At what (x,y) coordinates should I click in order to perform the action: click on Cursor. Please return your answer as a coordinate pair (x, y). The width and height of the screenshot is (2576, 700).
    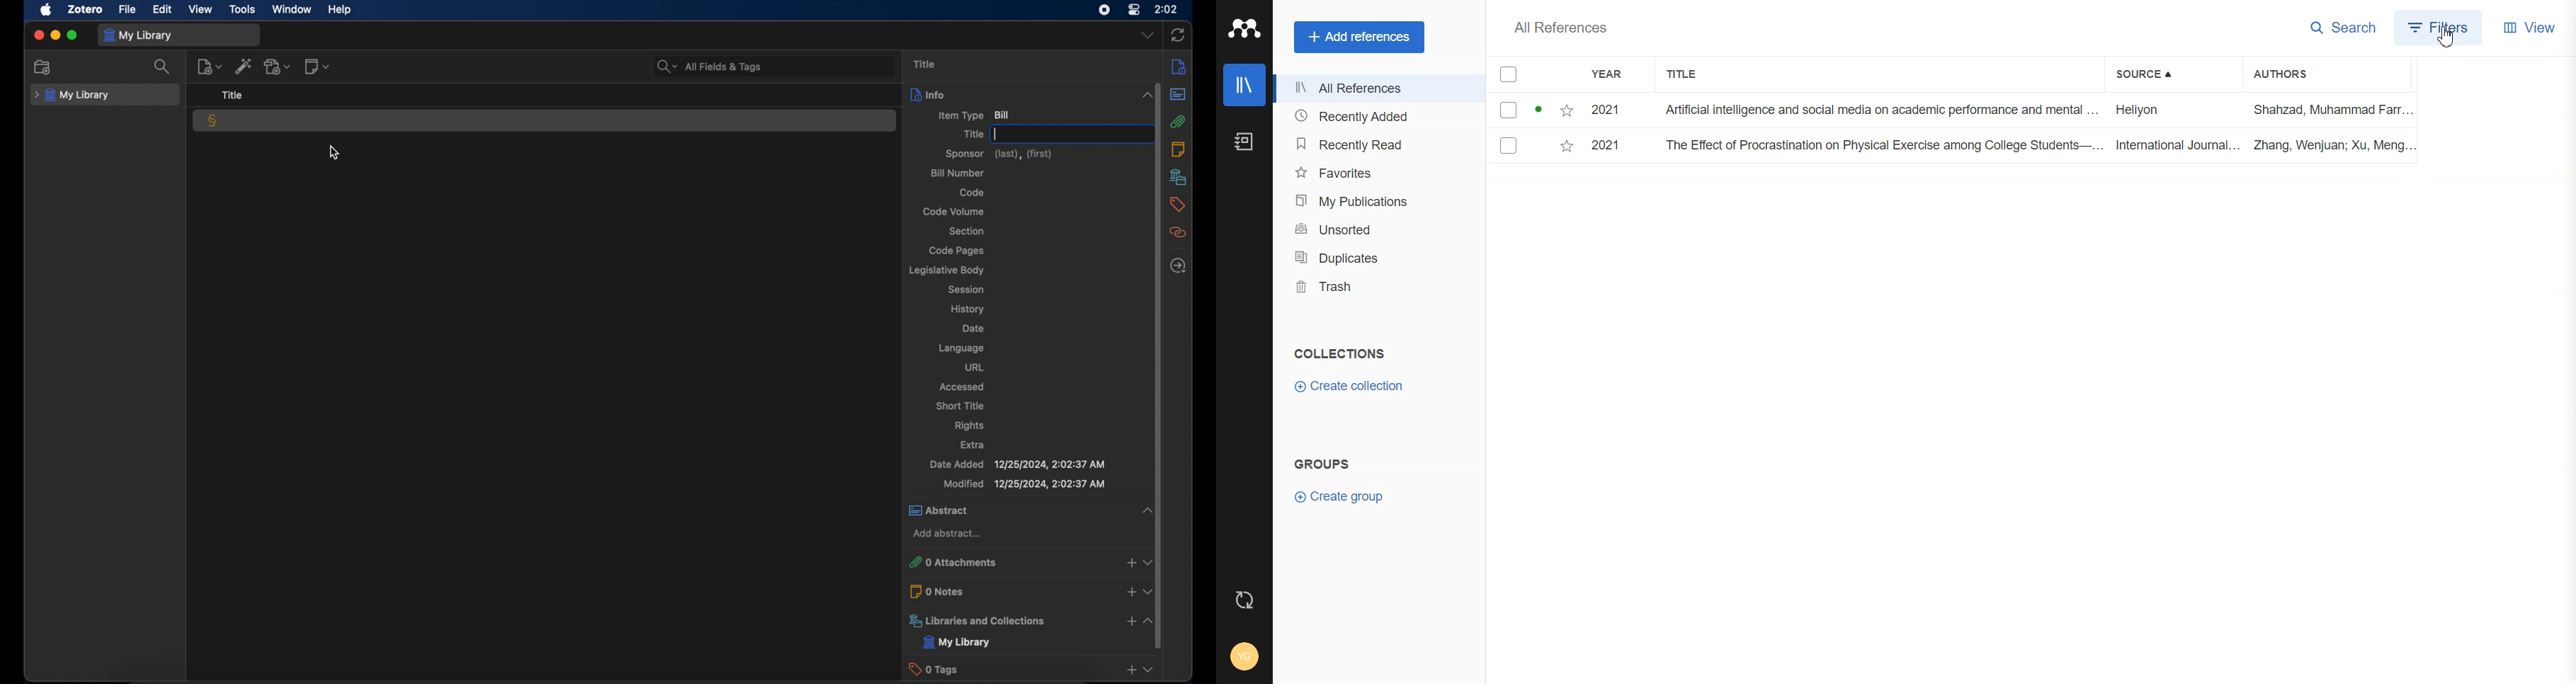
    Looking at the image, I should click on (2447, 36).